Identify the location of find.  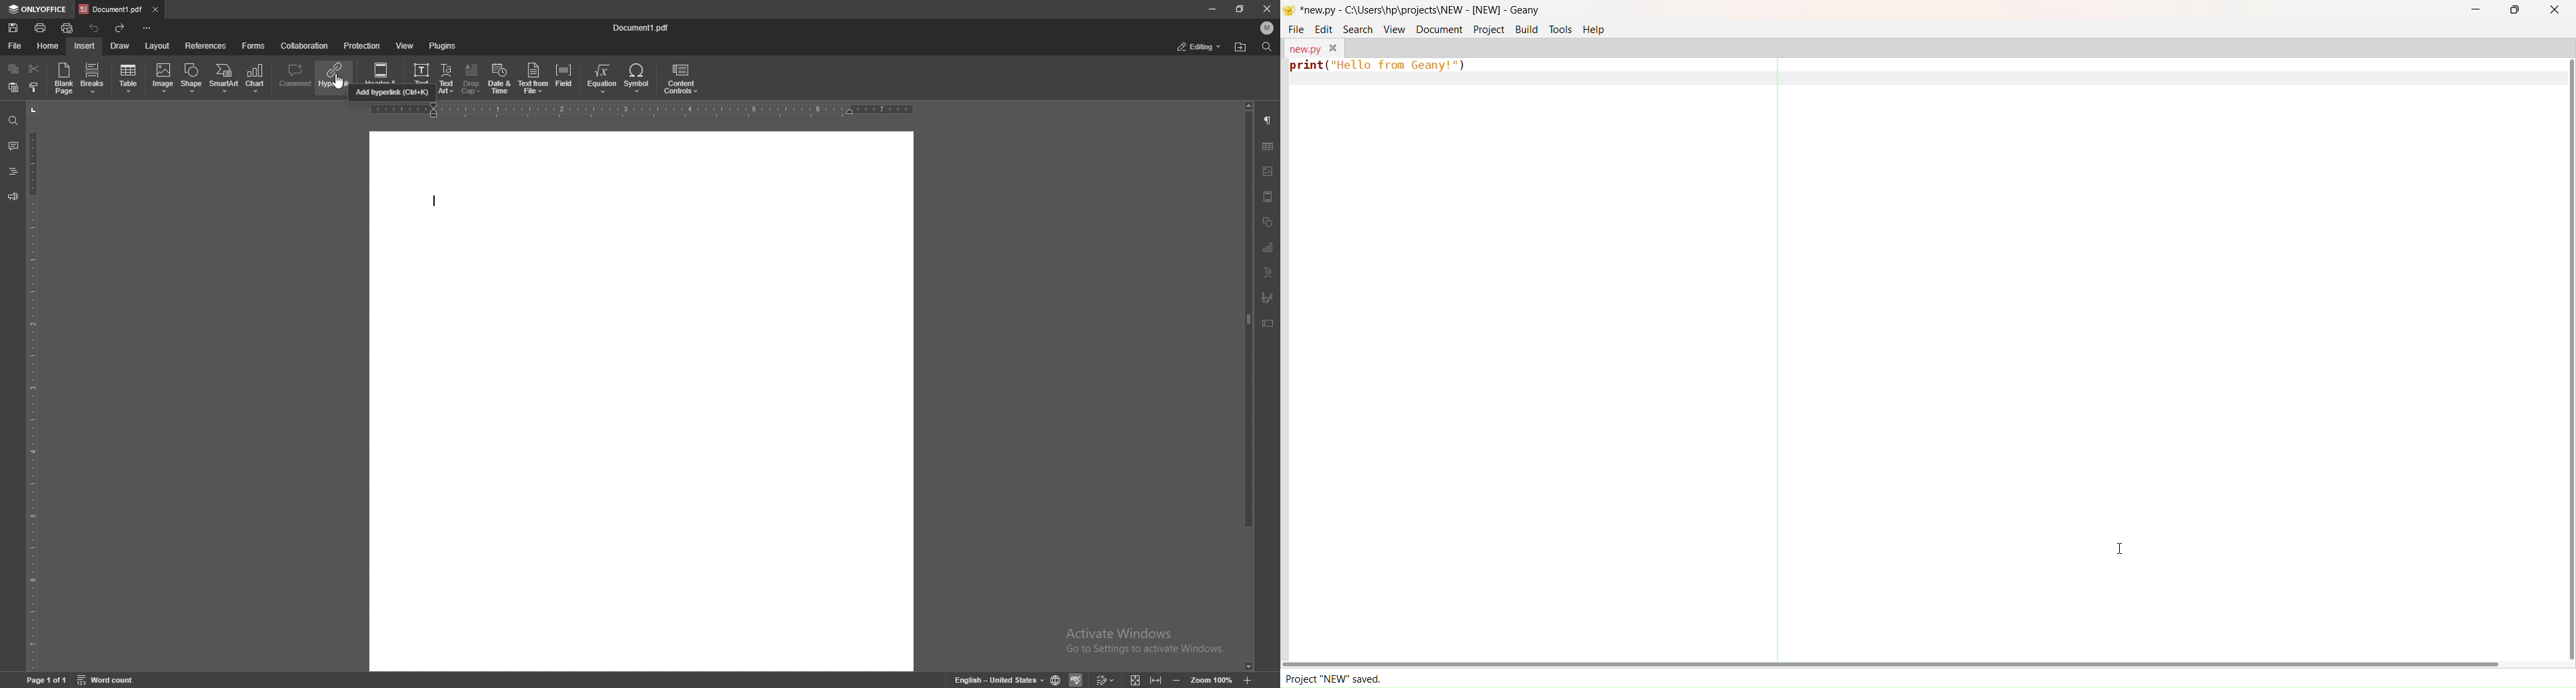
(1267, 47).